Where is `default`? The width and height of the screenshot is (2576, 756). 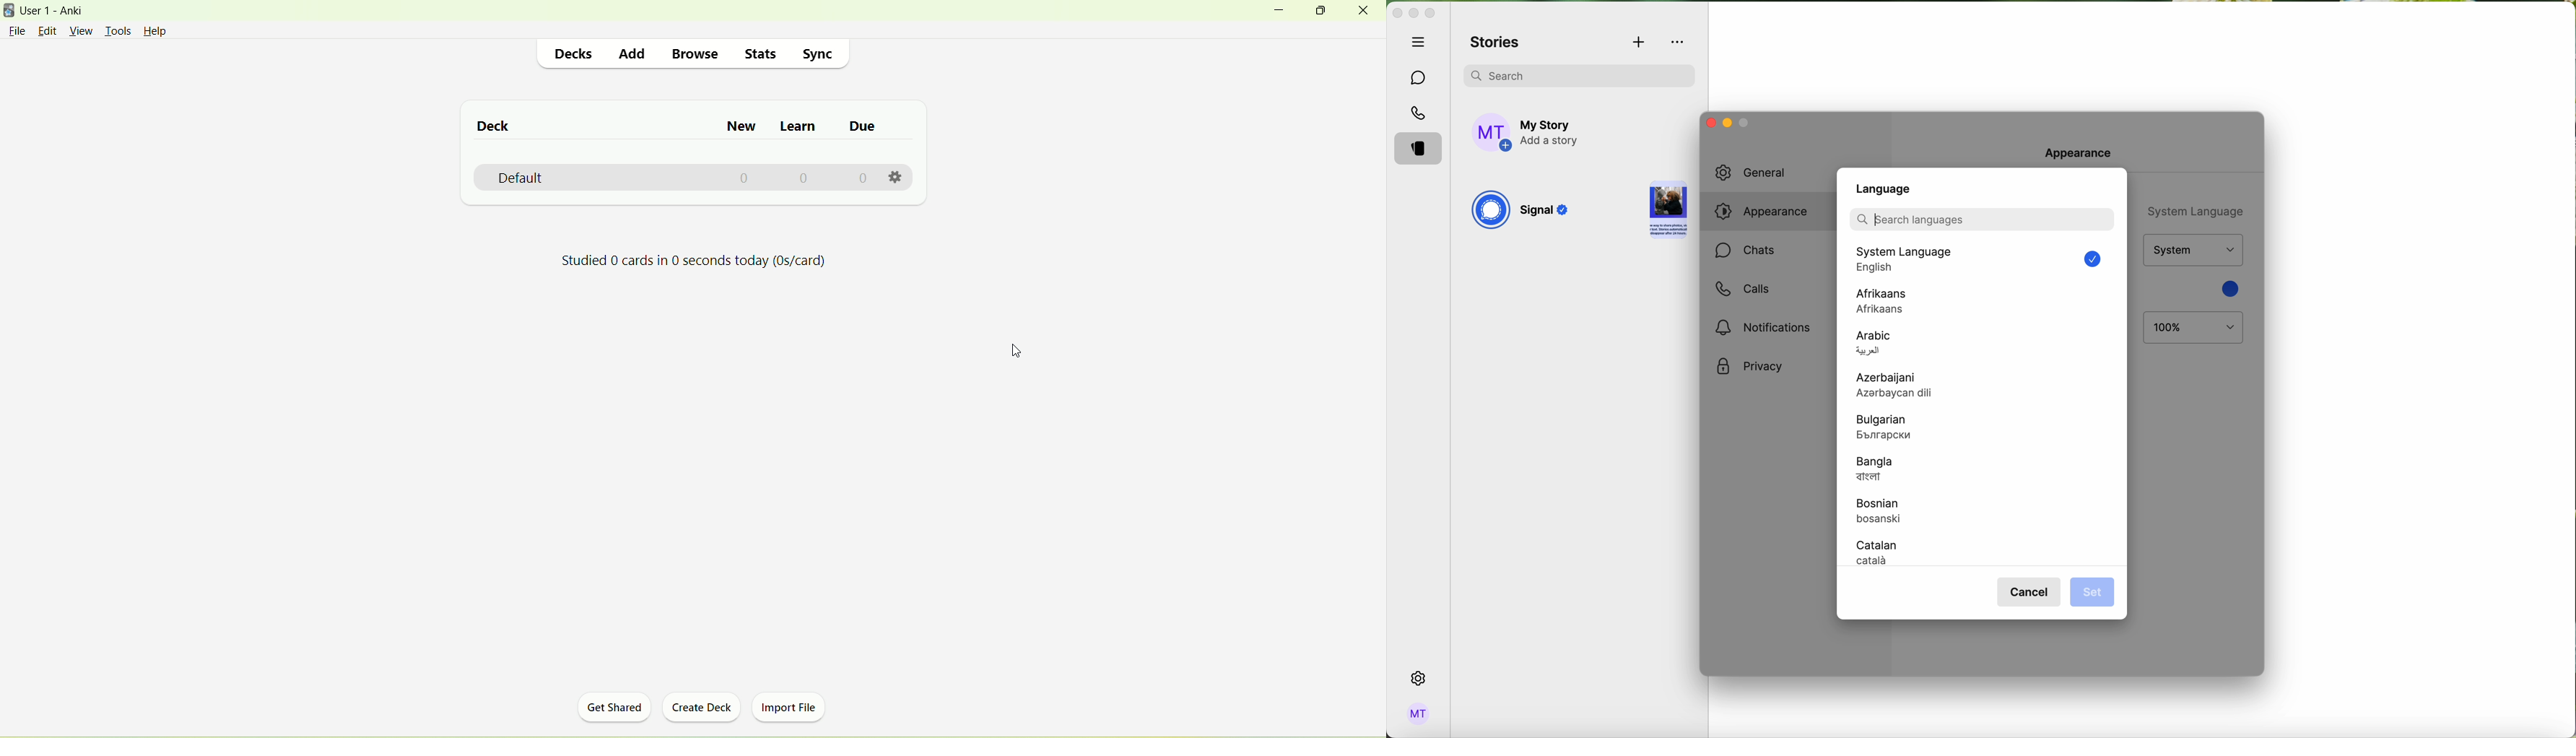
default is located at coordinates (670, 179).